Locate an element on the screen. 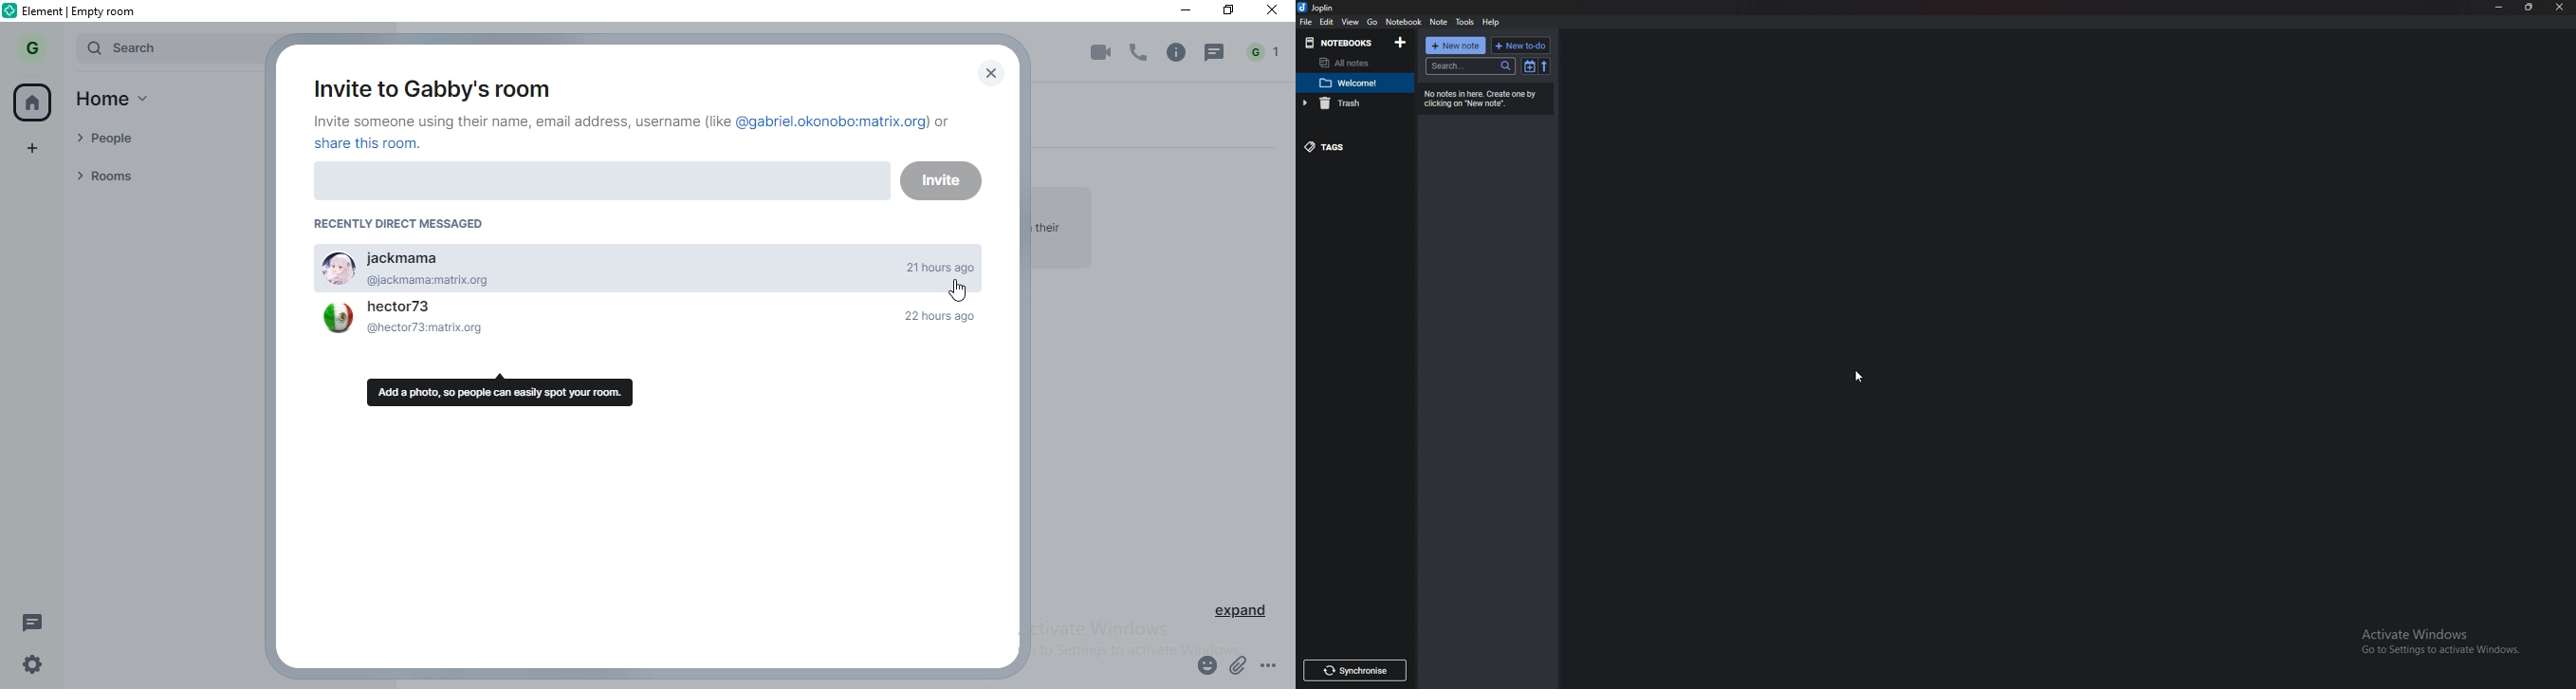 This screenshot has height=700, width=2576. close is located at coordinates (2559, 7).